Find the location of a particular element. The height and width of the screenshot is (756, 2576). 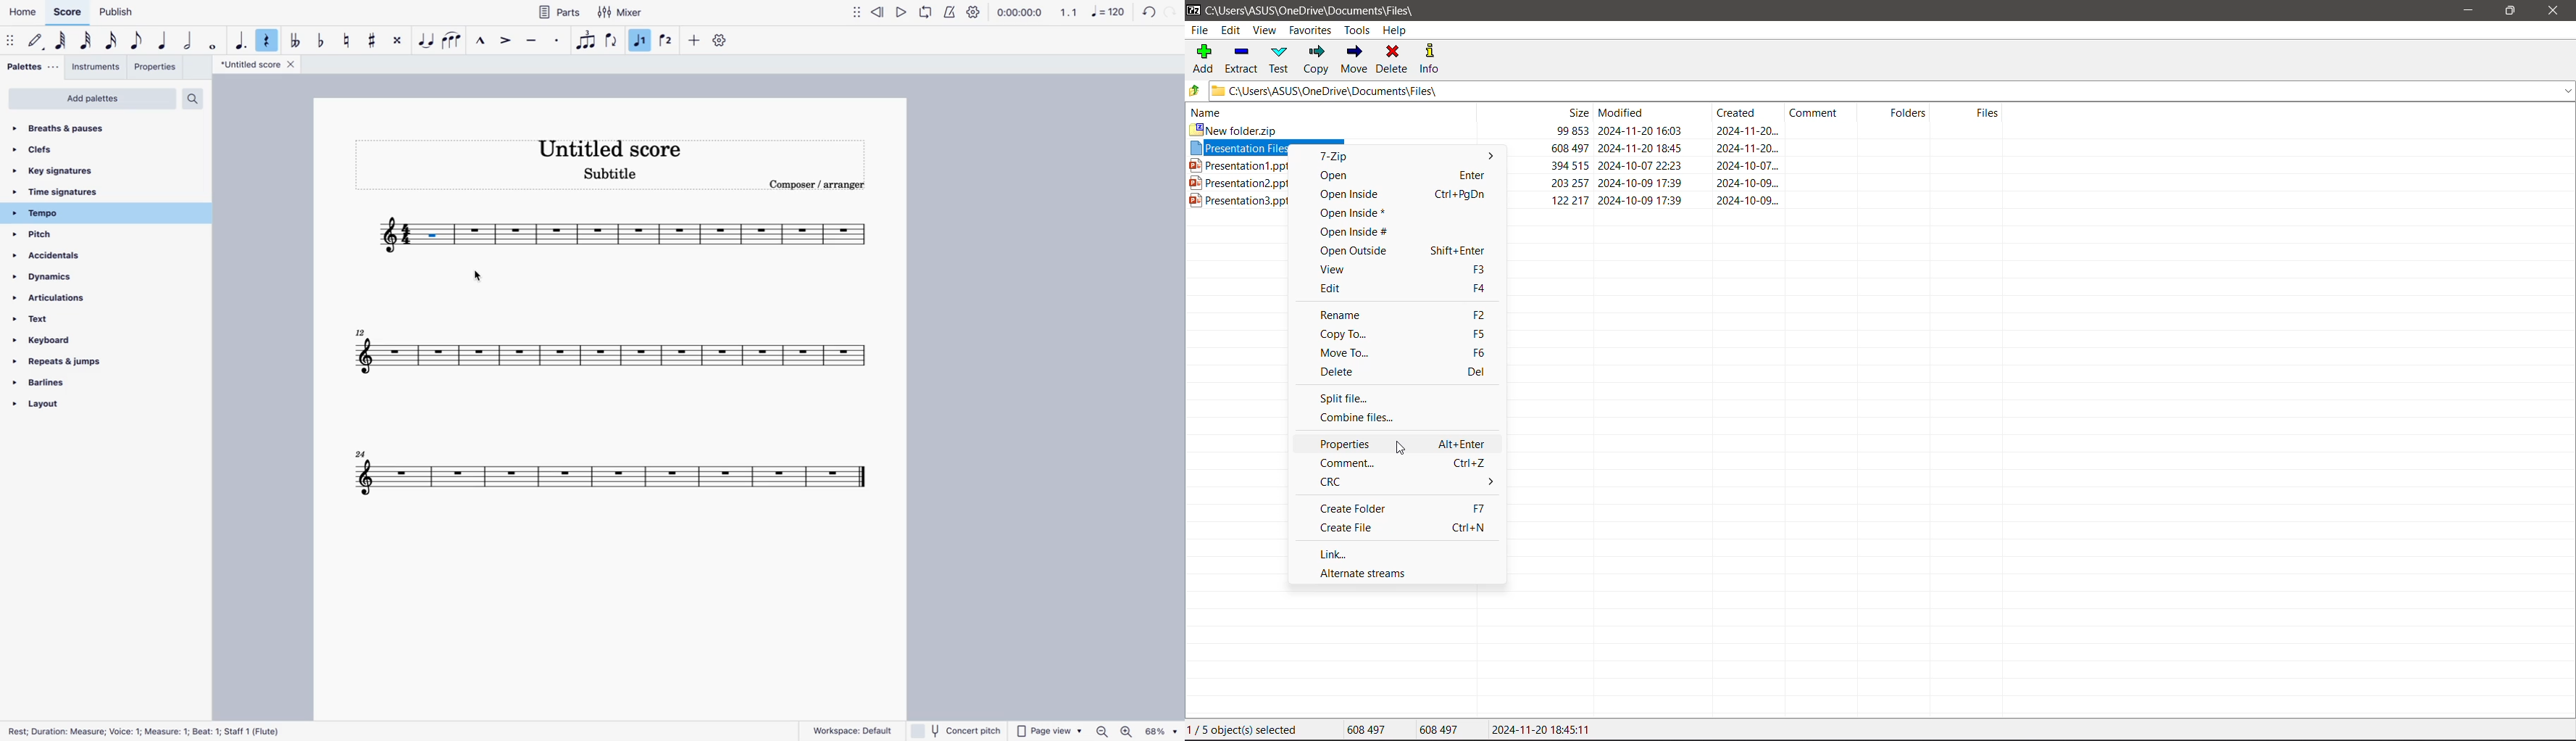

search is located at coordinates (197, 100).